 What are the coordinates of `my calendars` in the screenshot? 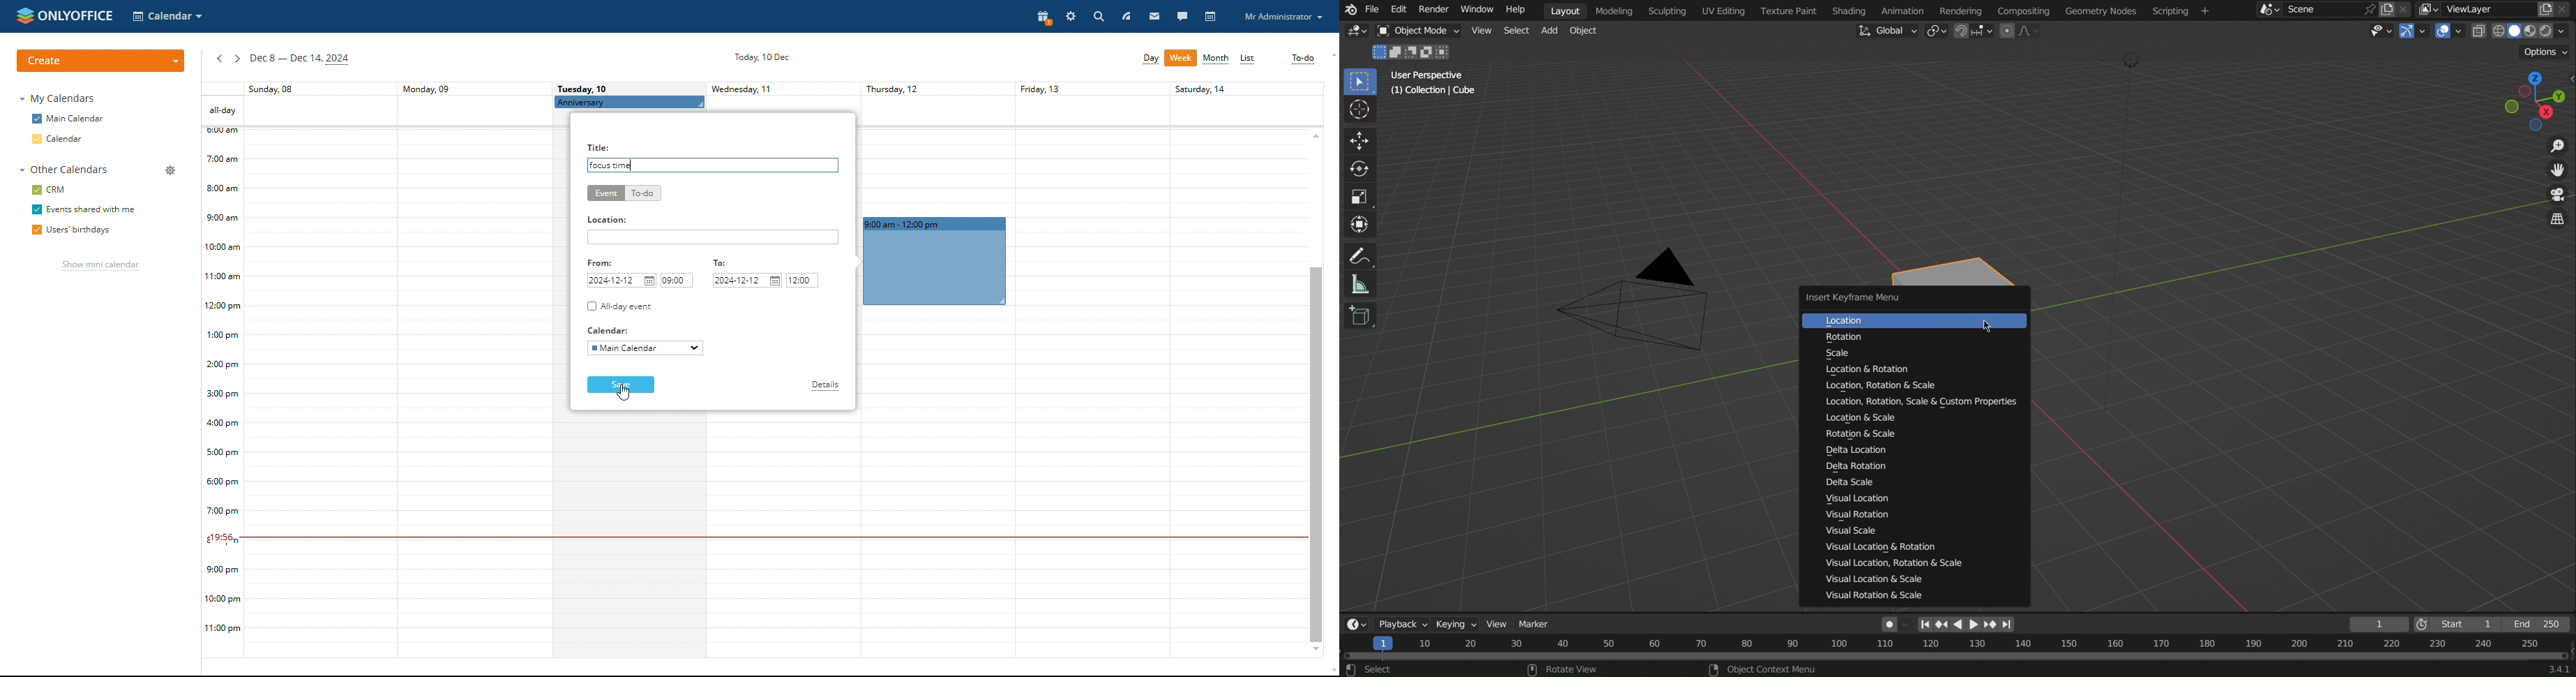 It's located at (60, 99).